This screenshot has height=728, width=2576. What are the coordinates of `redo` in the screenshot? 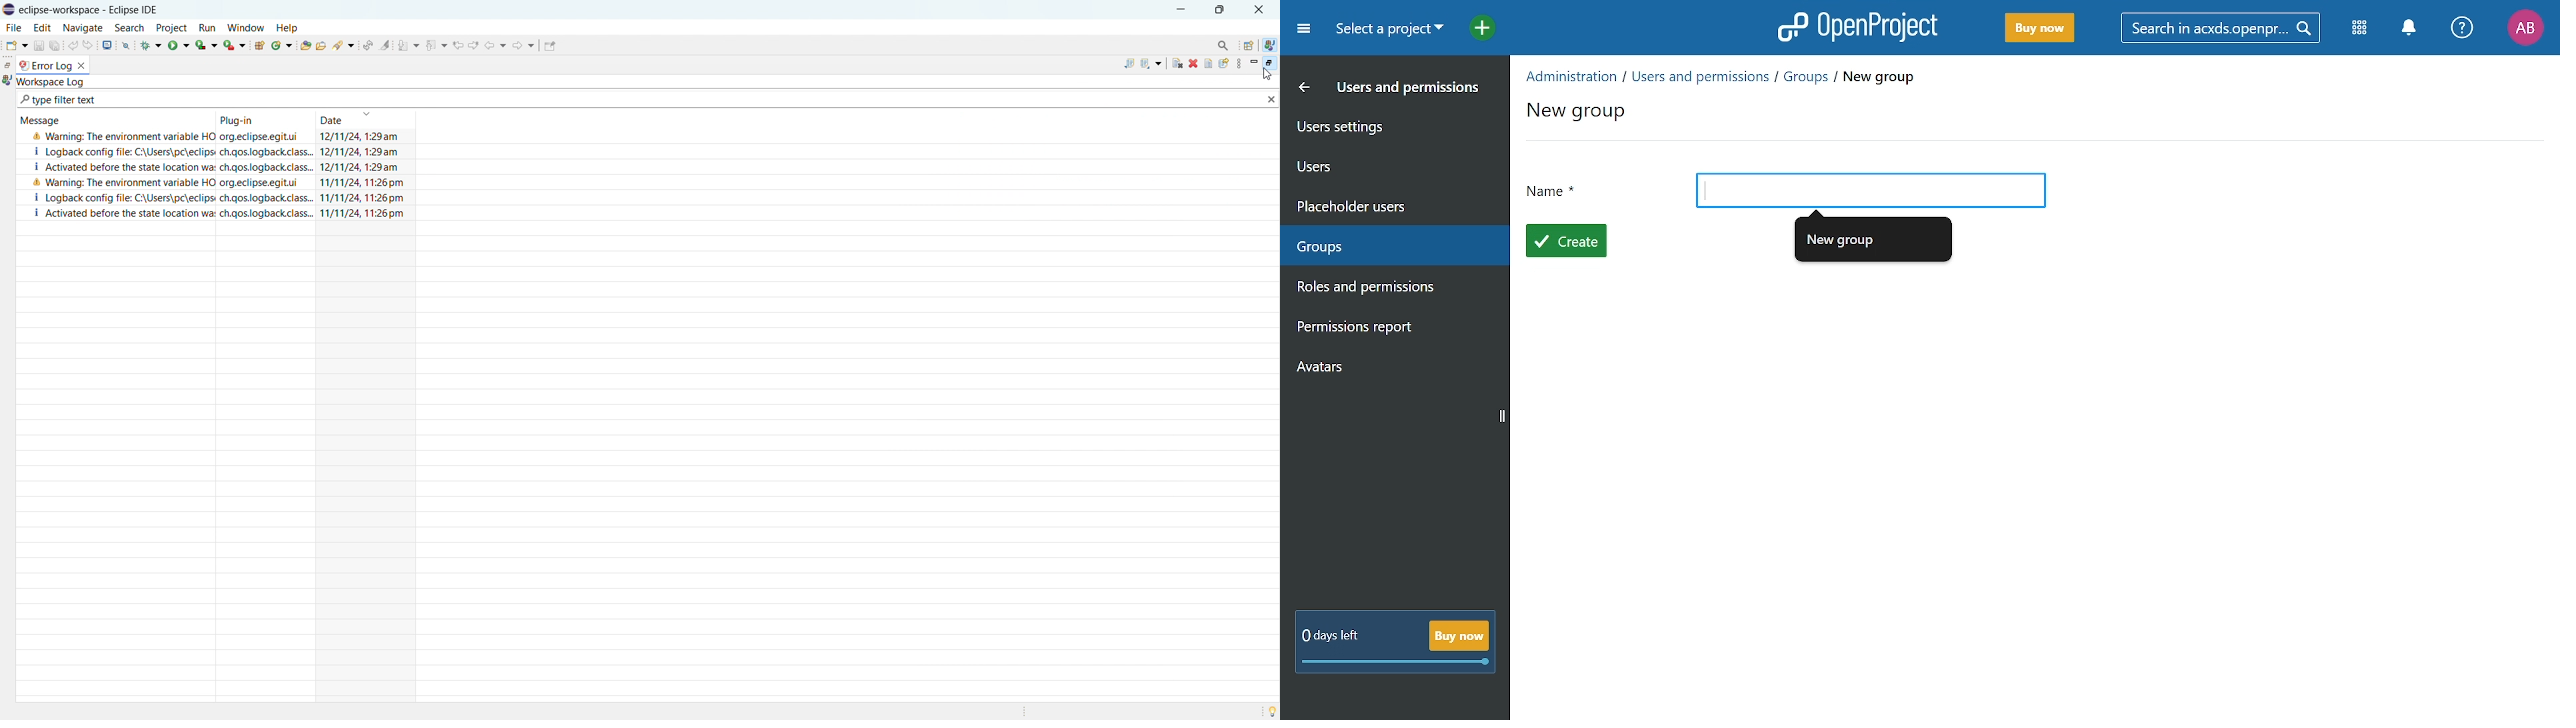 It's located at (89, 44).